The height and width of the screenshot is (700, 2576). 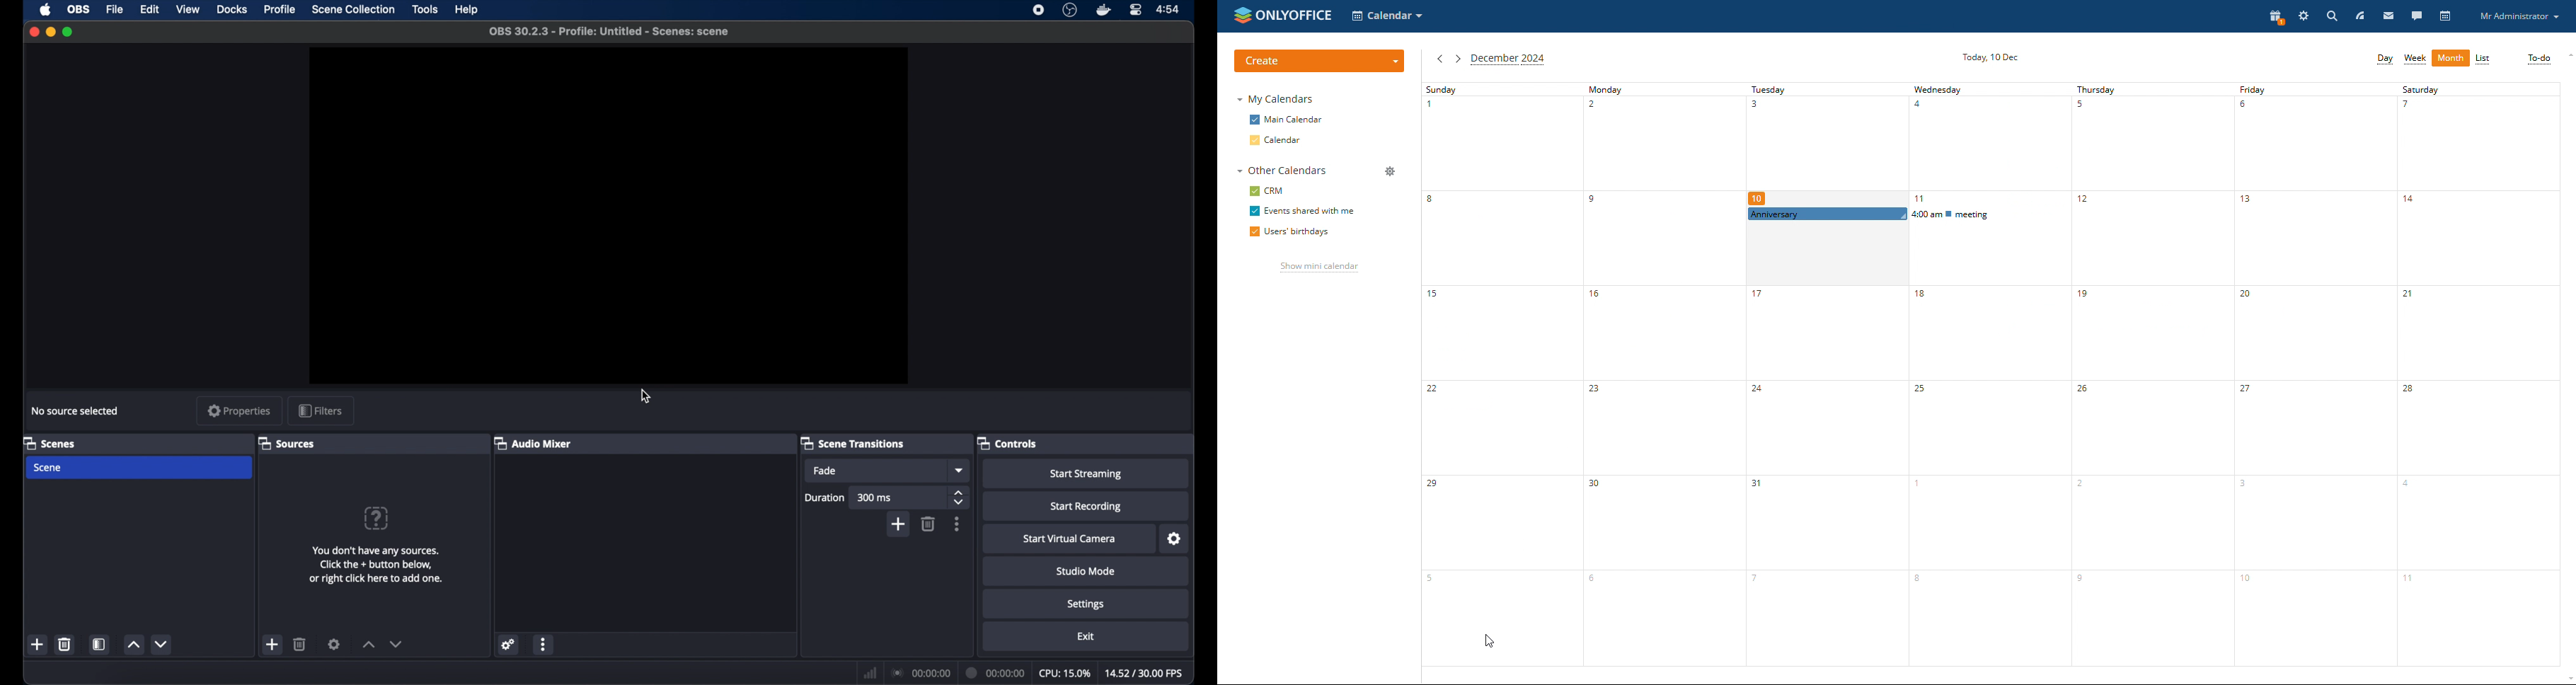 What do you see at coordinates (2568, 54) in the screenshot?
I see `scroll up` at bounding box center [2568, 54].